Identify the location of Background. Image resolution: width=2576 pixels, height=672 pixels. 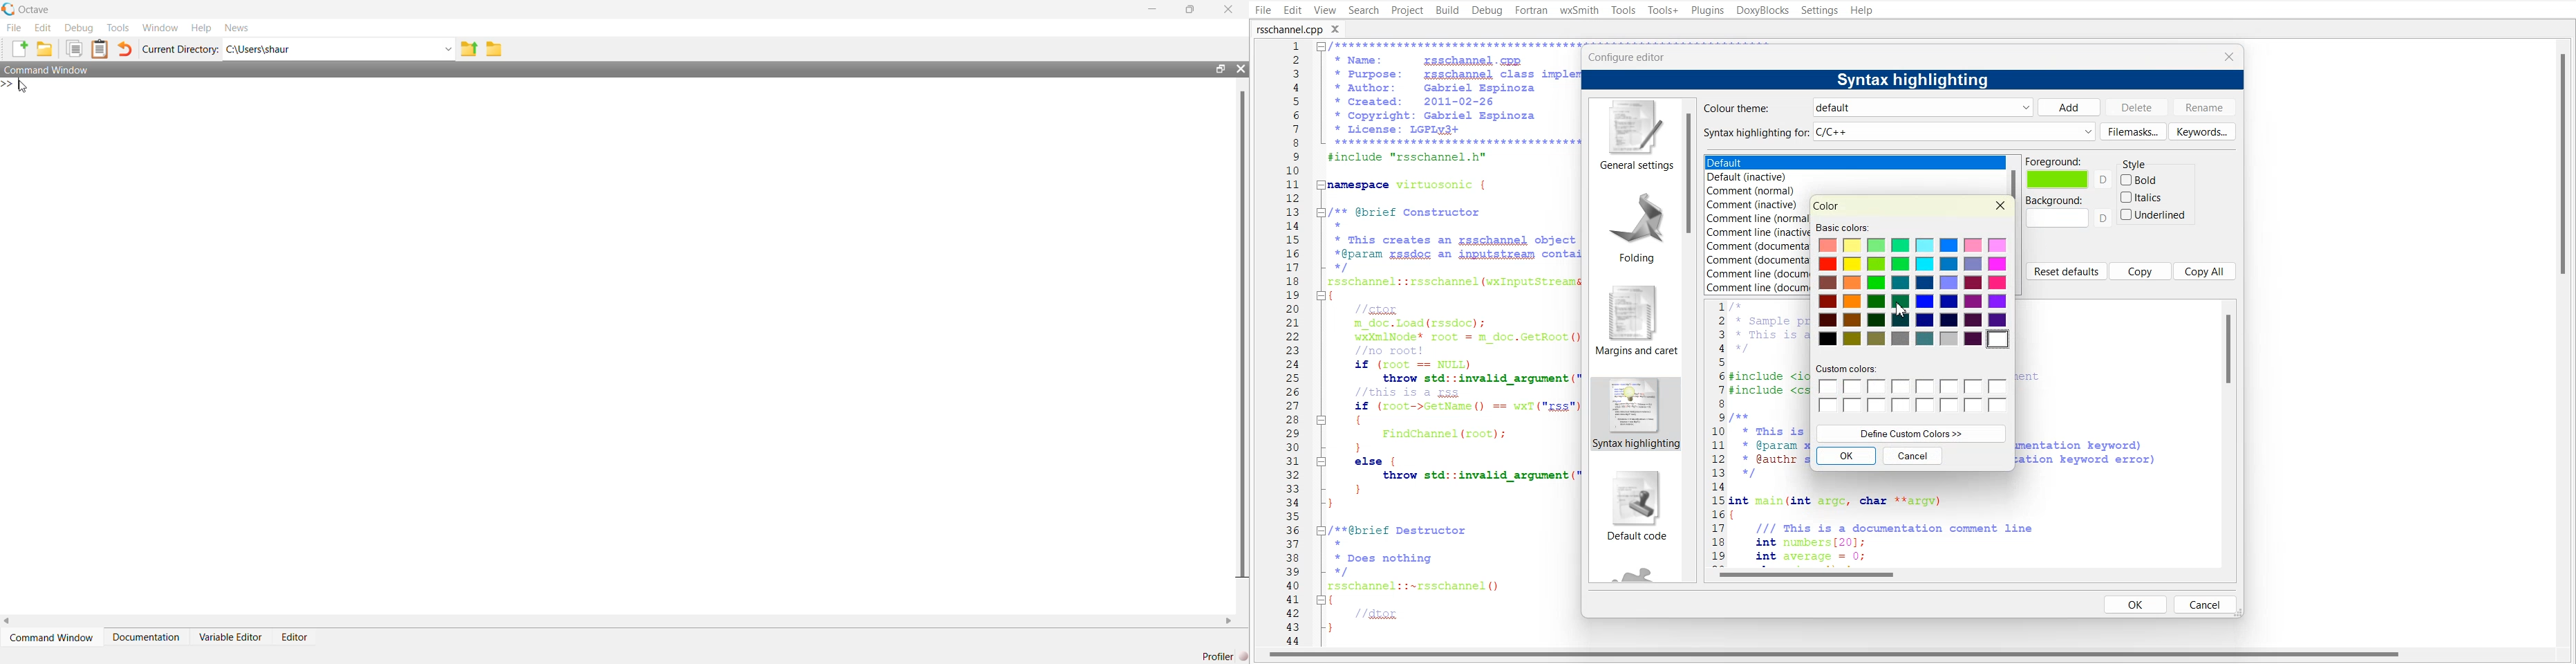
(2069, 212).